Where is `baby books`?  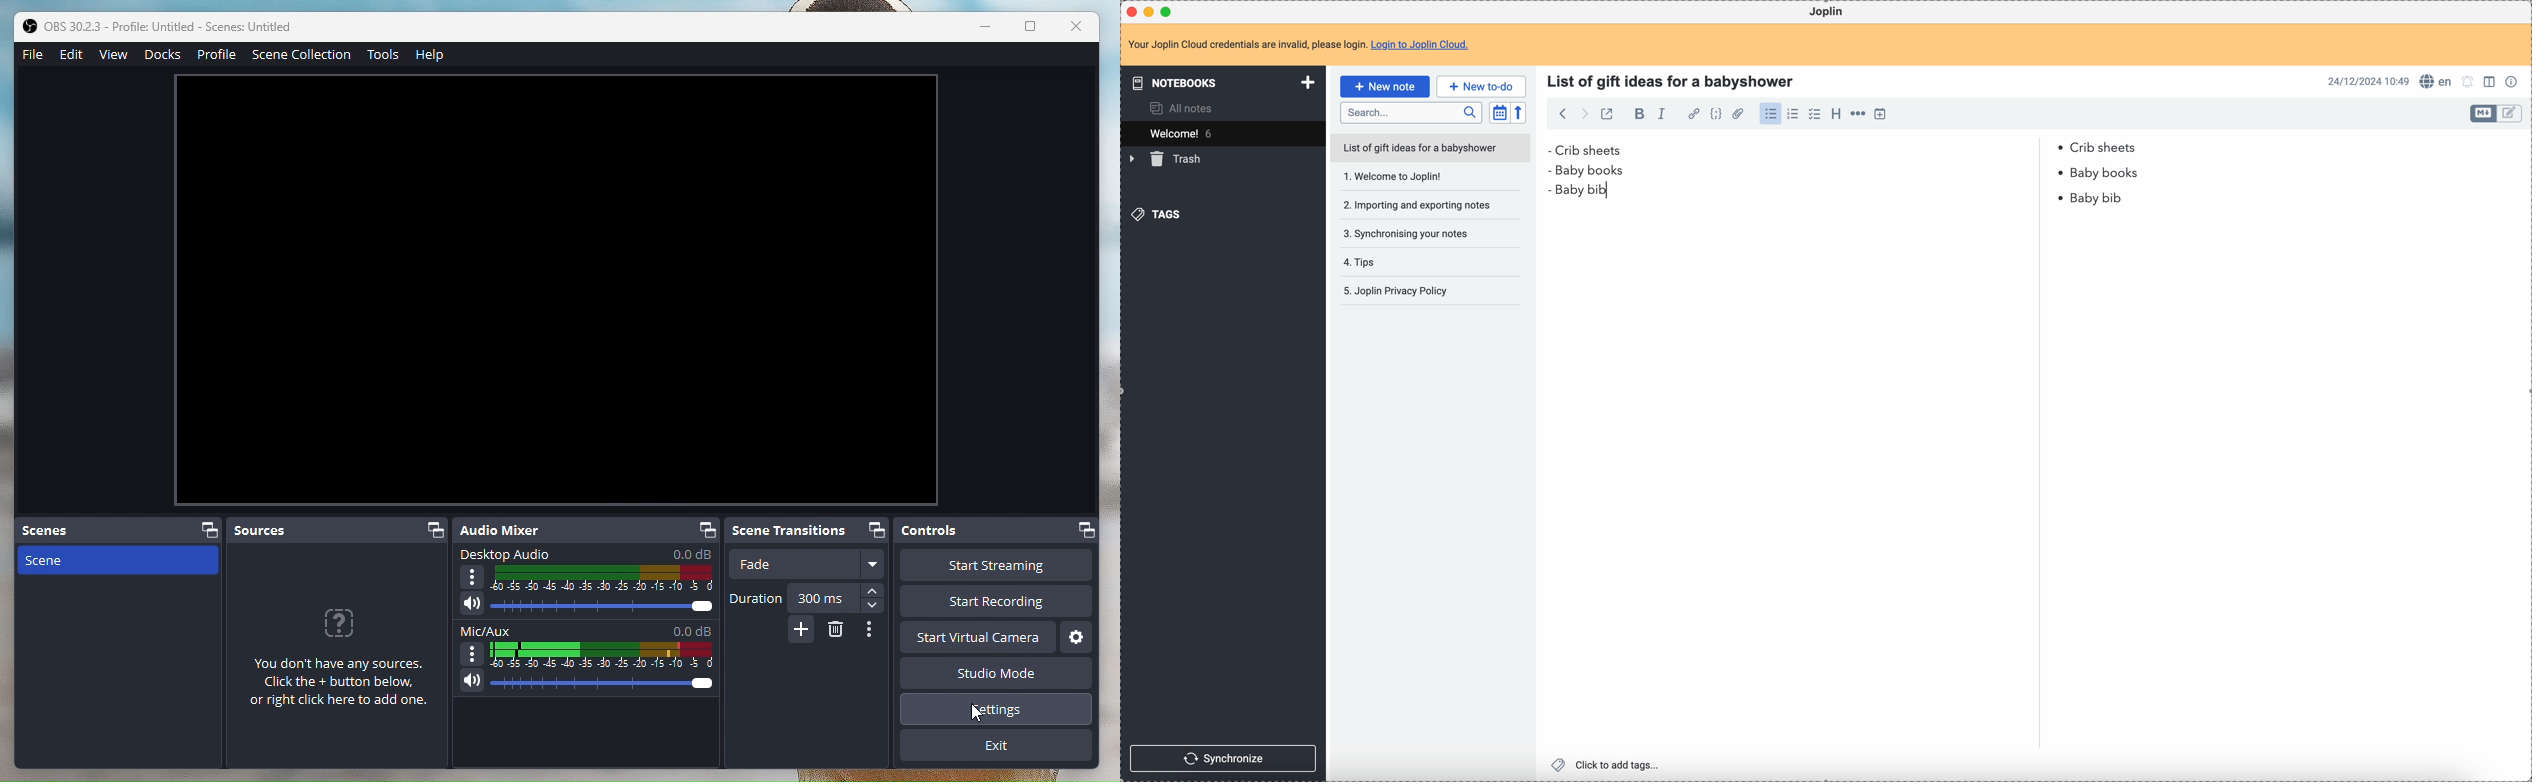
baby books is located at coordinates (2108, 173).